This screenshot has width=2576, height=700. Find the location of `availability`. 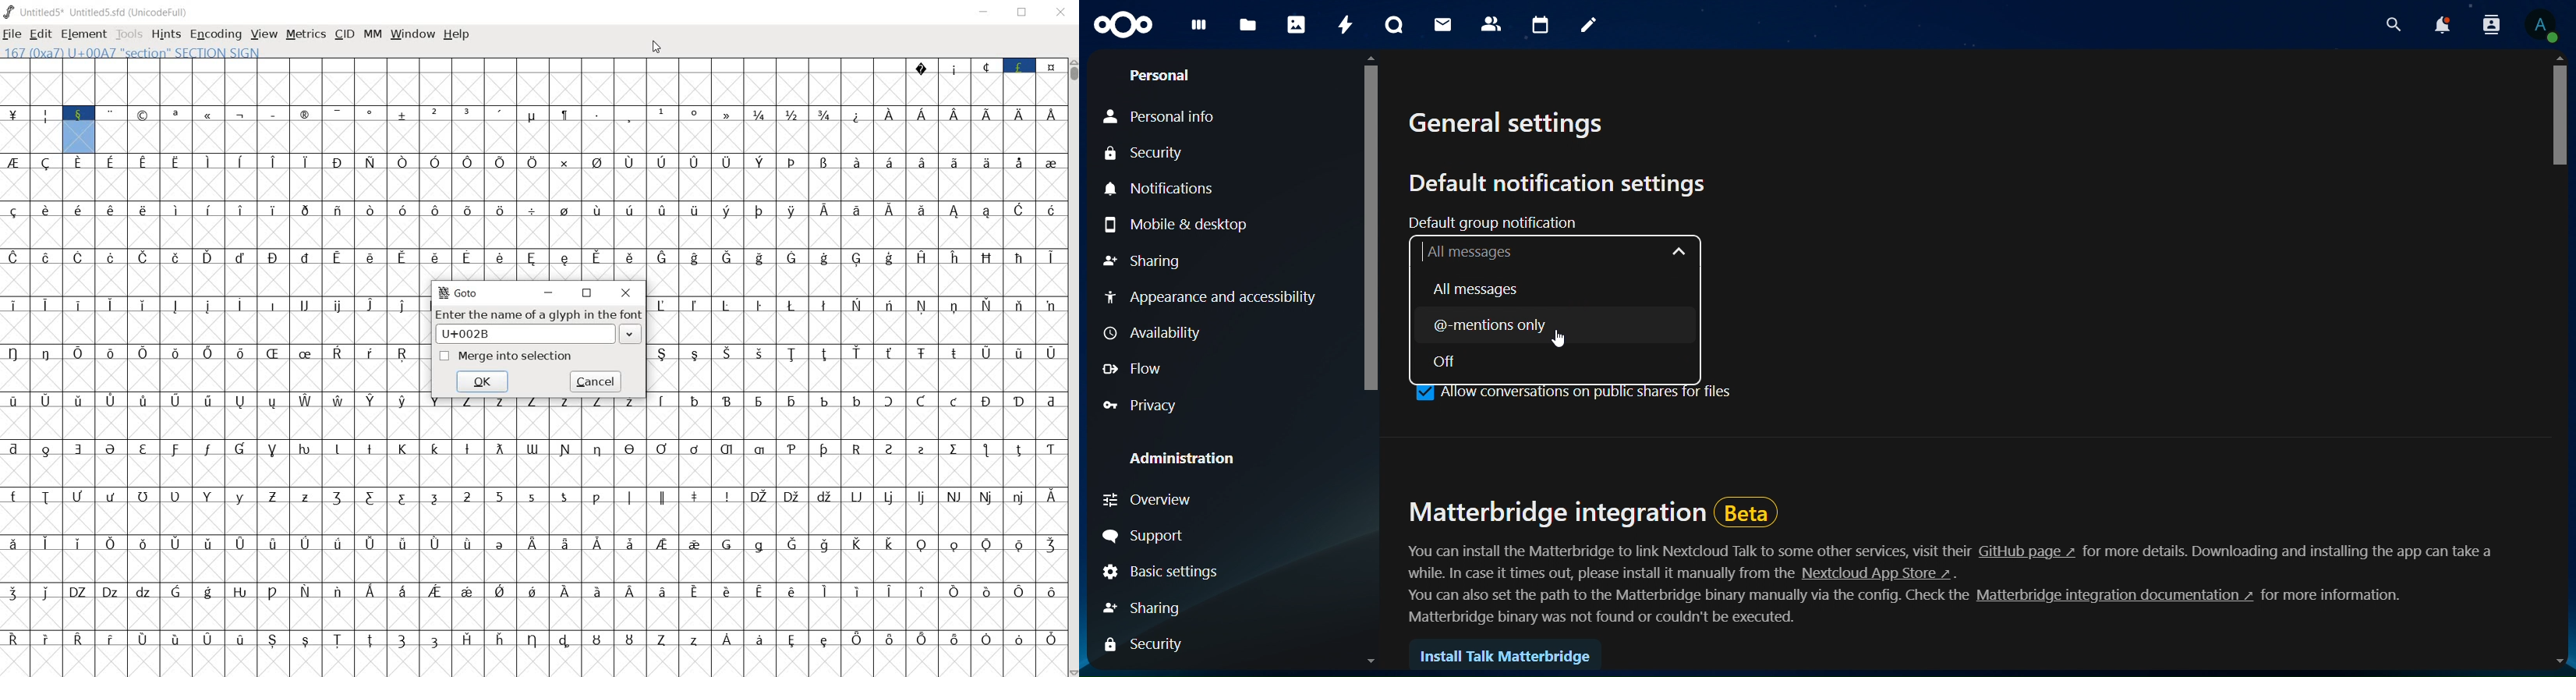

availability is located at coordinates (1152, 335).